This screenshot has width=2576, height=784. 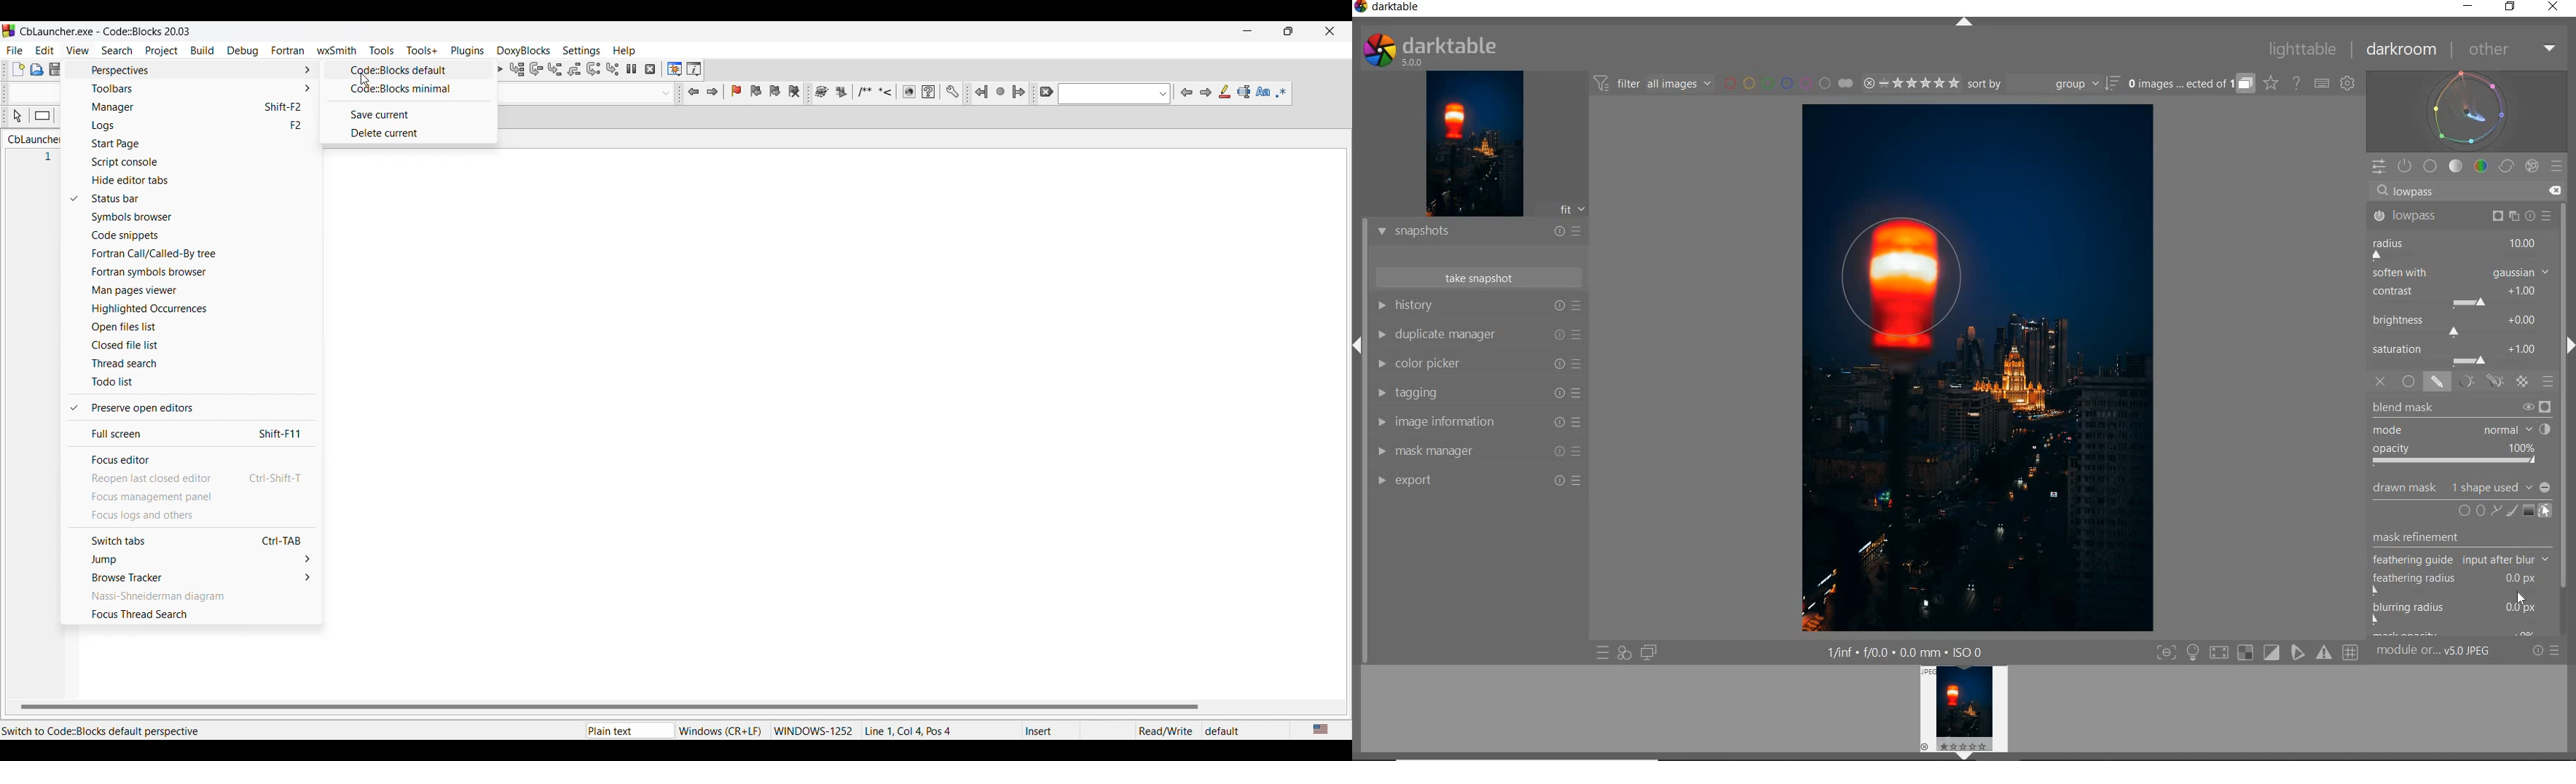 I want to click on Select, so click(x=17, y=116).